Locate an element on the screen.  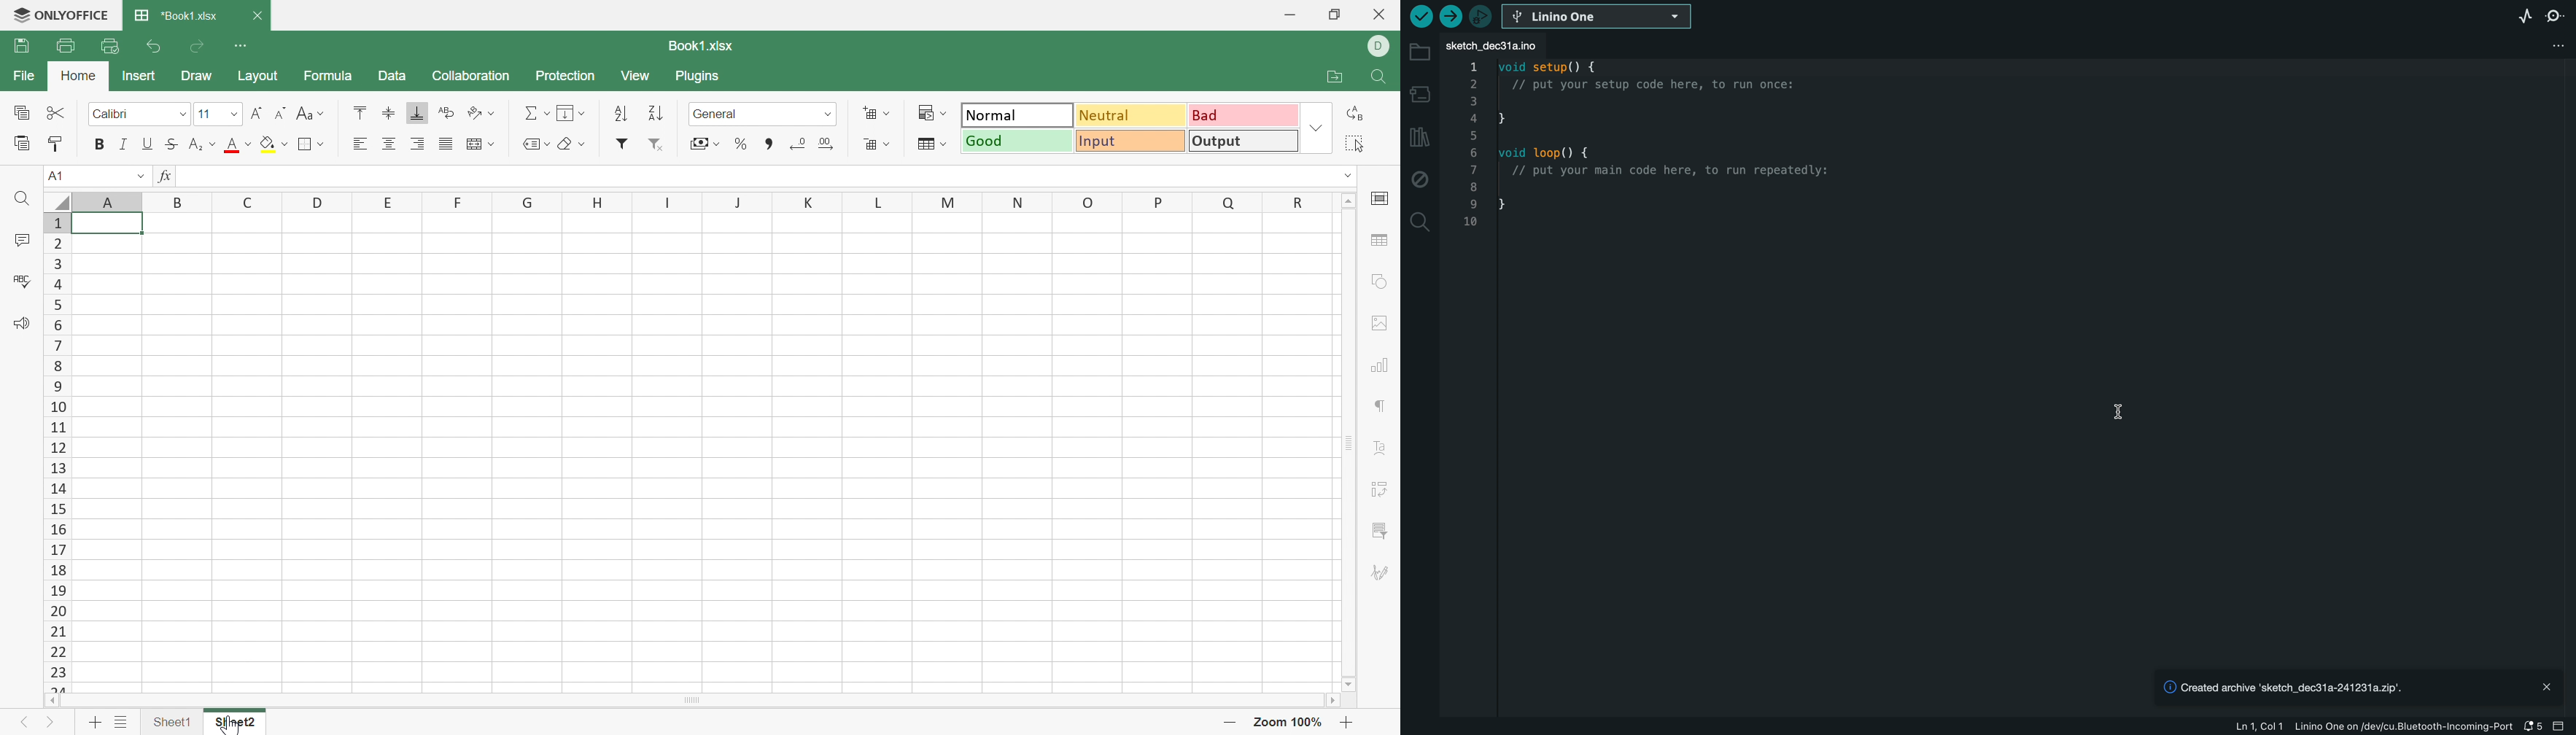
Sheet2 is located at coordinates (236, 721).